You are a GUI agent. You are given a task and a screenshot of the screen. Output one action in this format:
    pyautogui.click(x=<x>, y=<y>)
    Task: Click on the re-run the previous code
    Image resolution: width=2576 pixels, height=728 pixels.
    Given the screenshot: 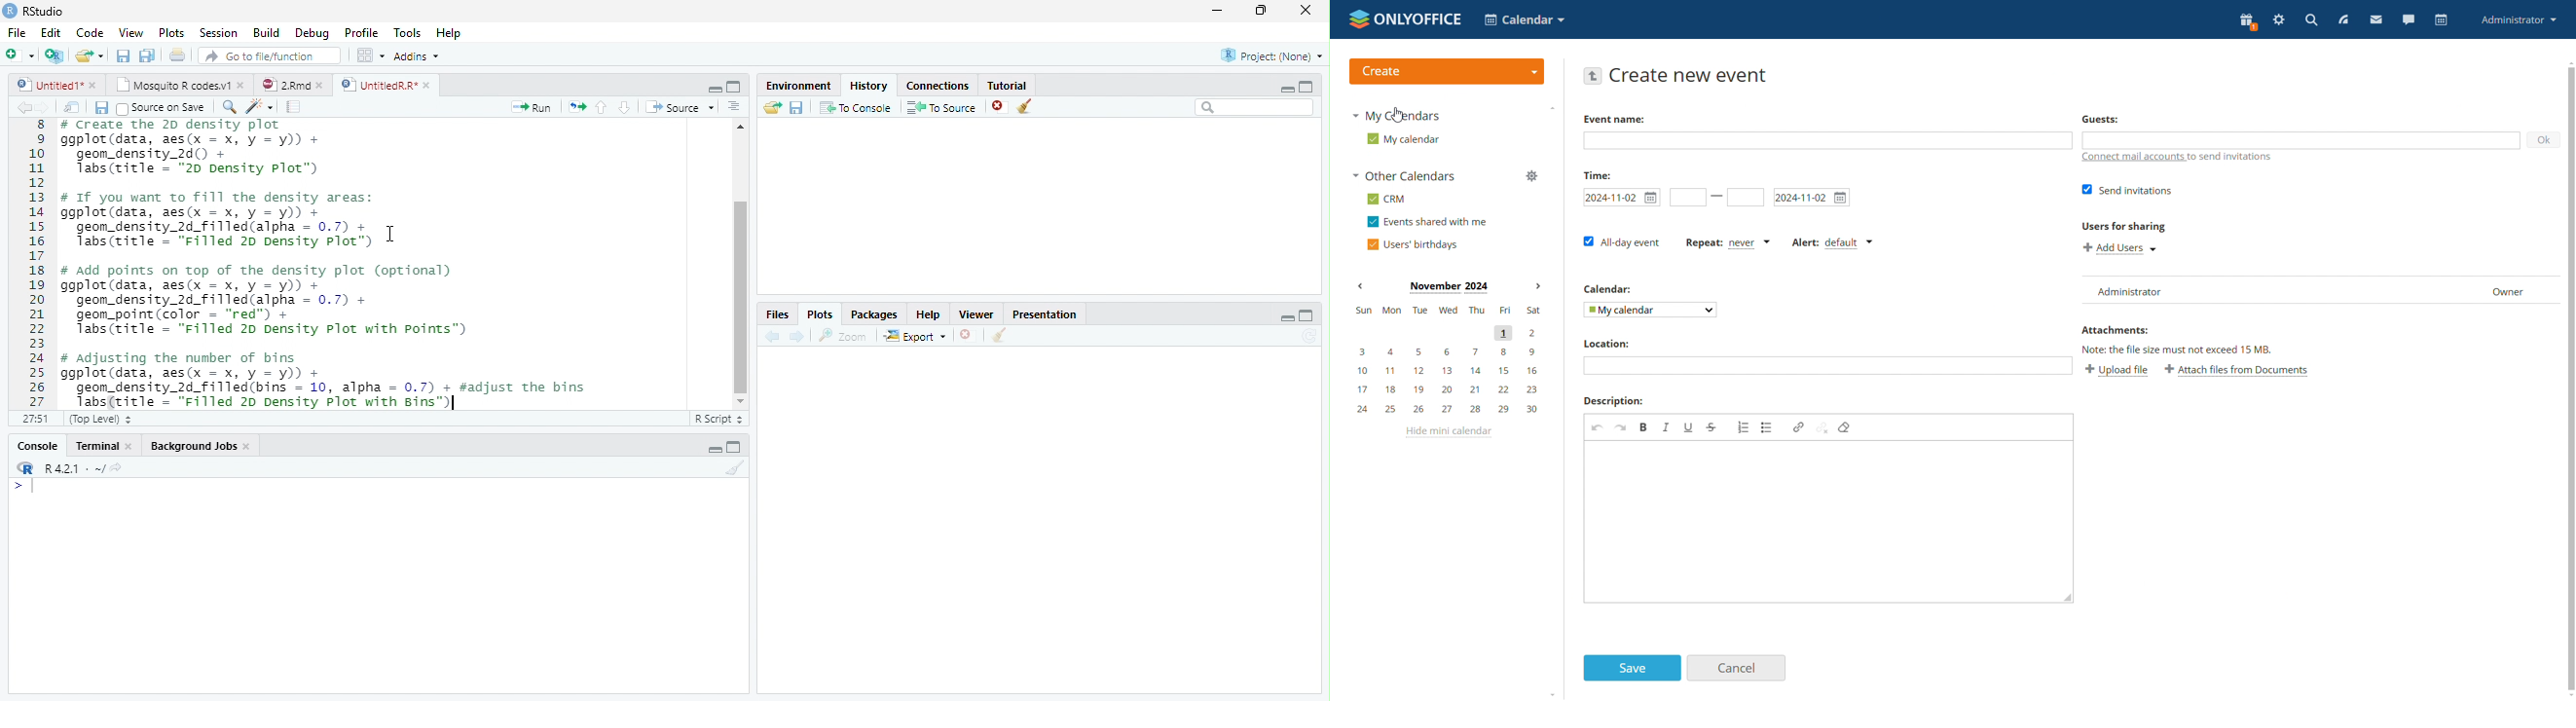 What is the action you would take?
    pyautogui.click(x=576, y=106)
    